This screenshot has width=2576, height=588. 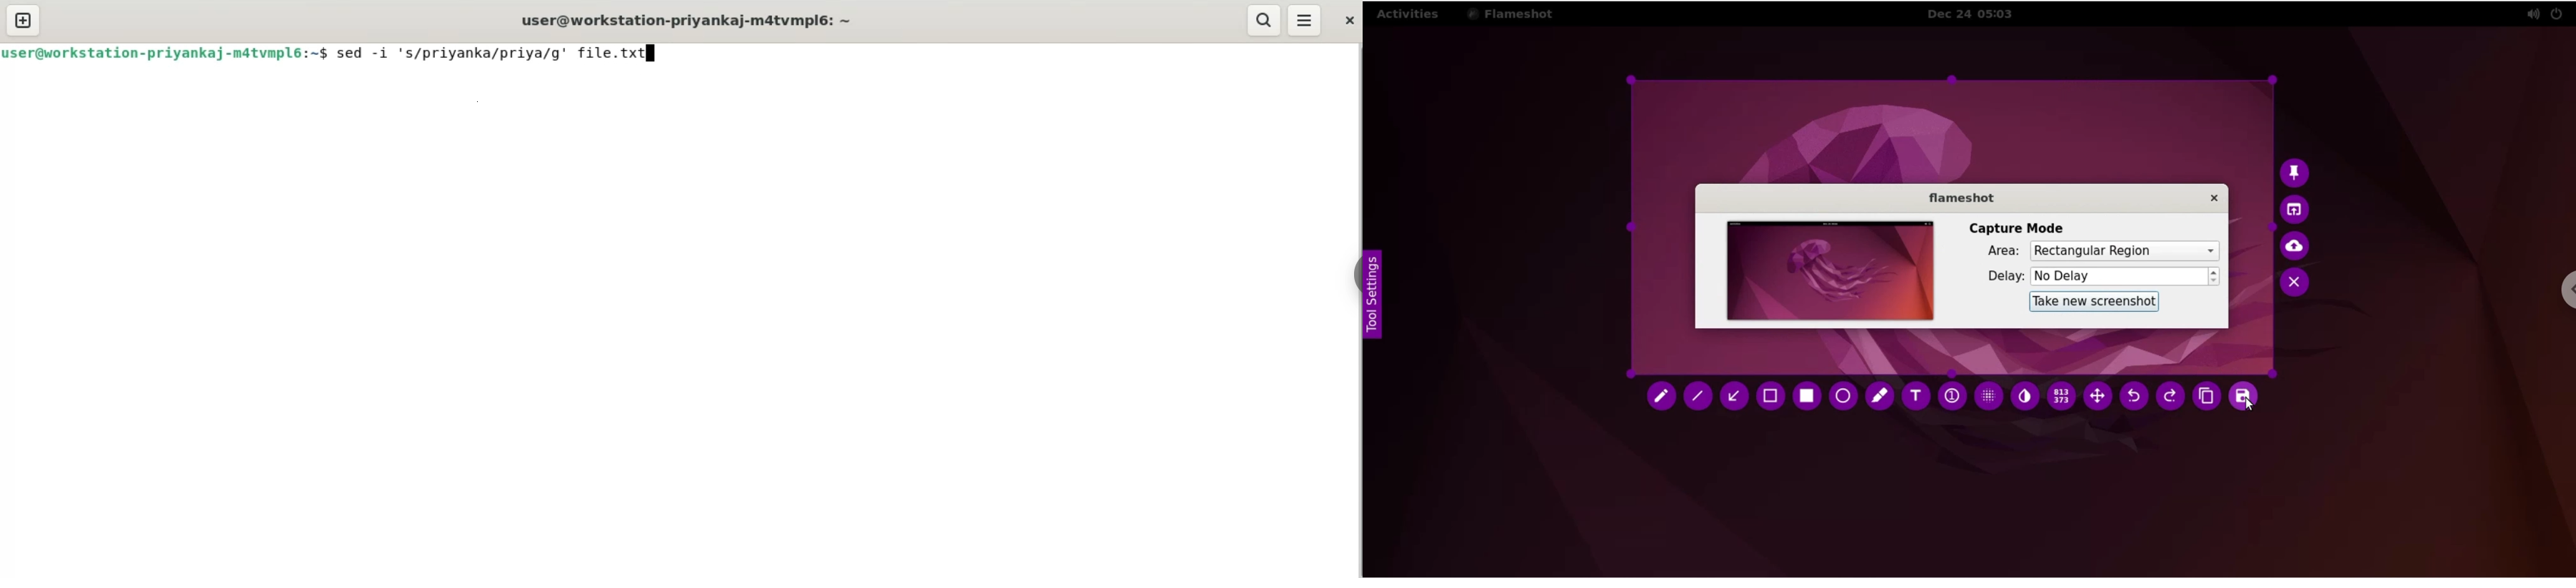 What do you see at coordinates (1844, 396) in the screenshot?
I see `circle` at bounding box center [1844, 396].